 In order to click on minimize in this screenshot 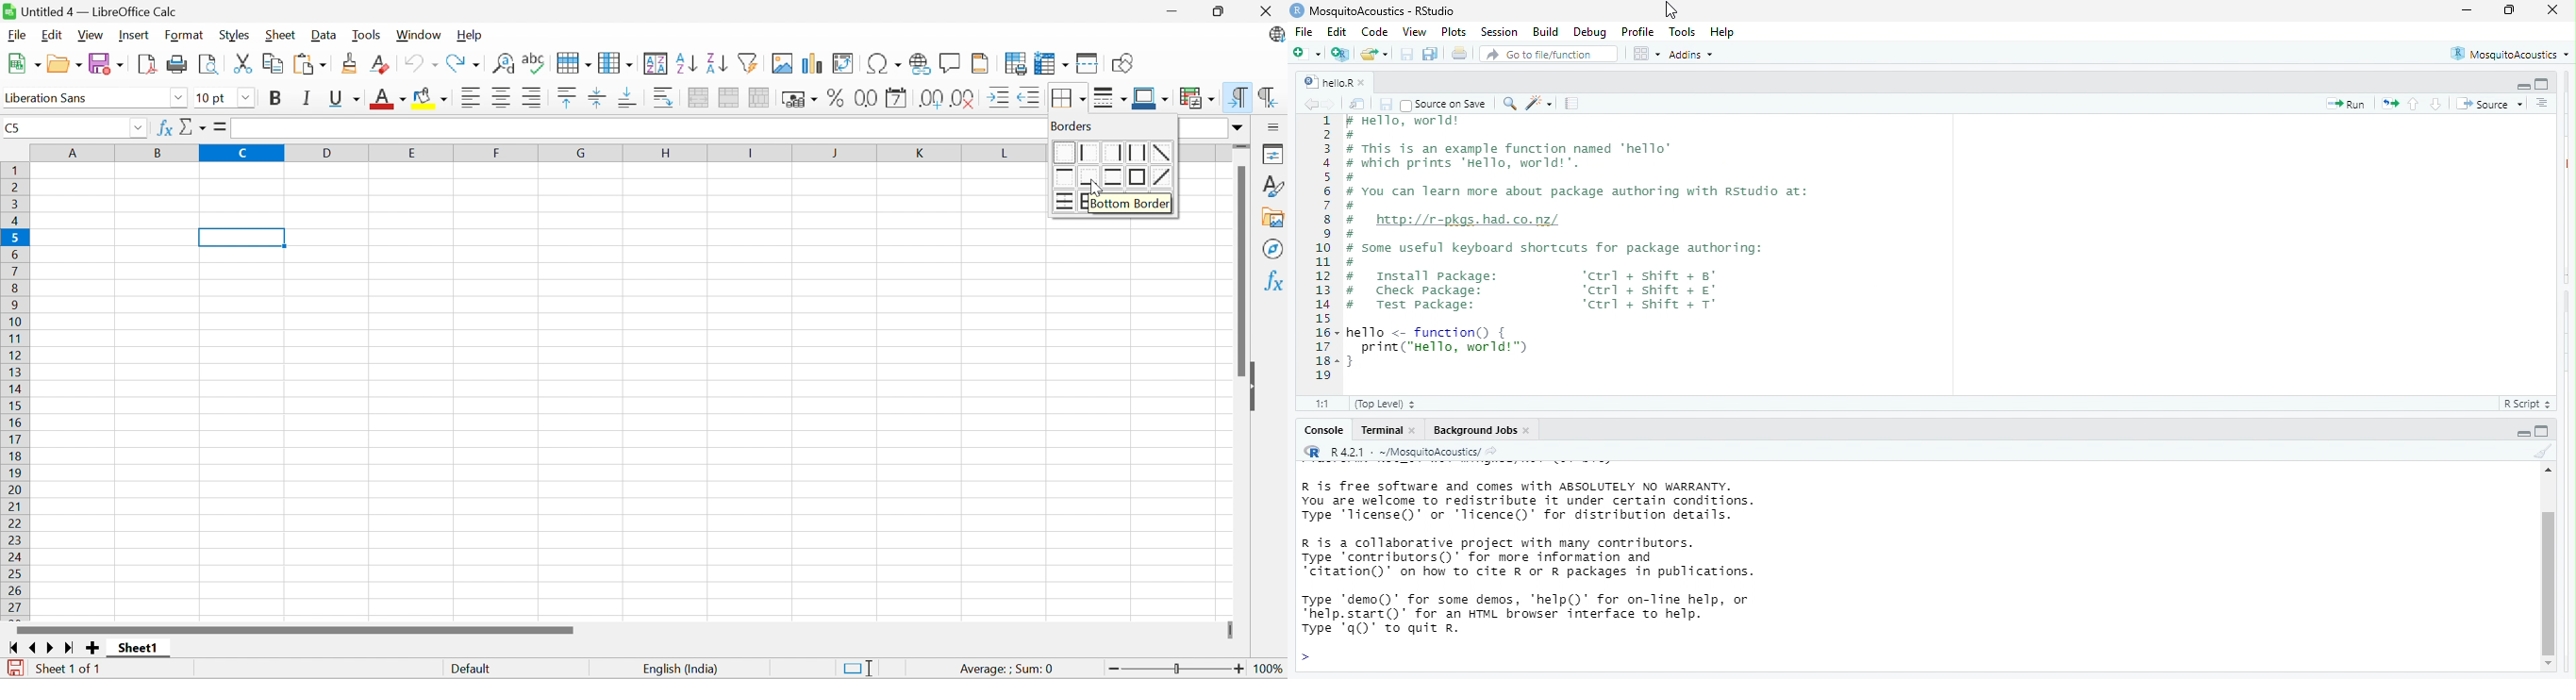, I will do `click(2467, 10)`.